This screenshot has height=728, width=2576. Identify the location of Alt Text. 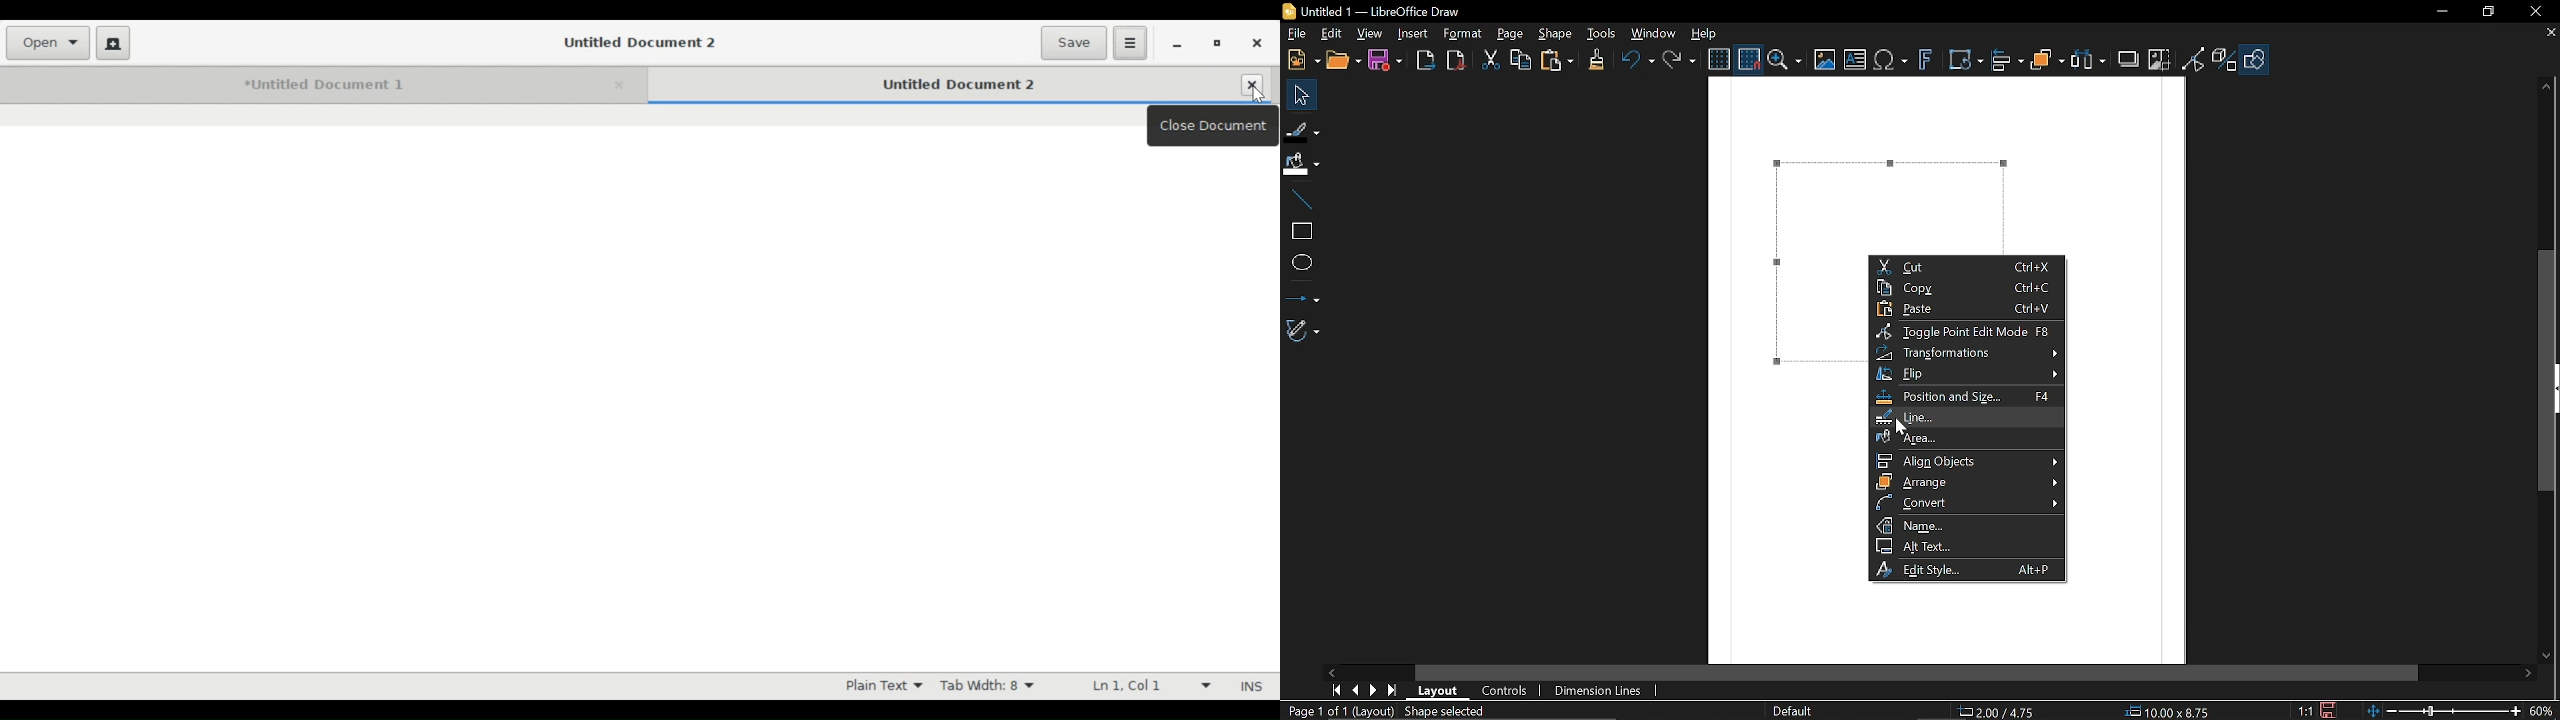
(1965, 546).